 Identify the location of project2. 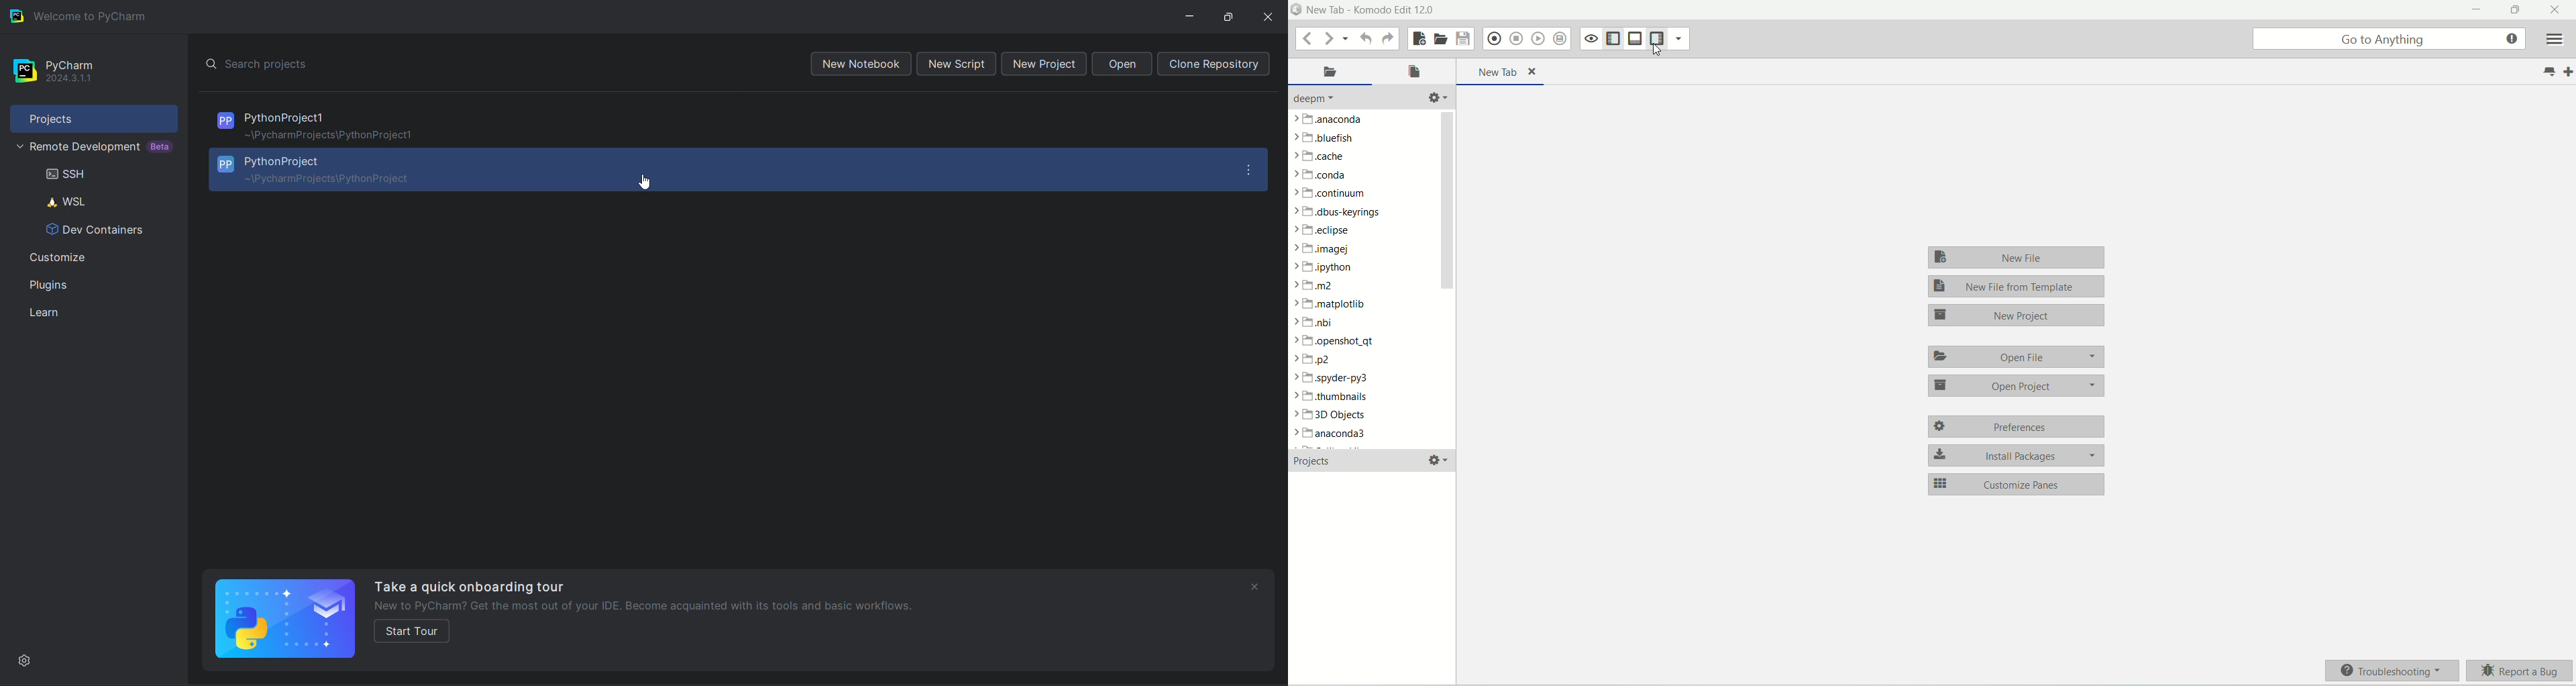
(716, 169).